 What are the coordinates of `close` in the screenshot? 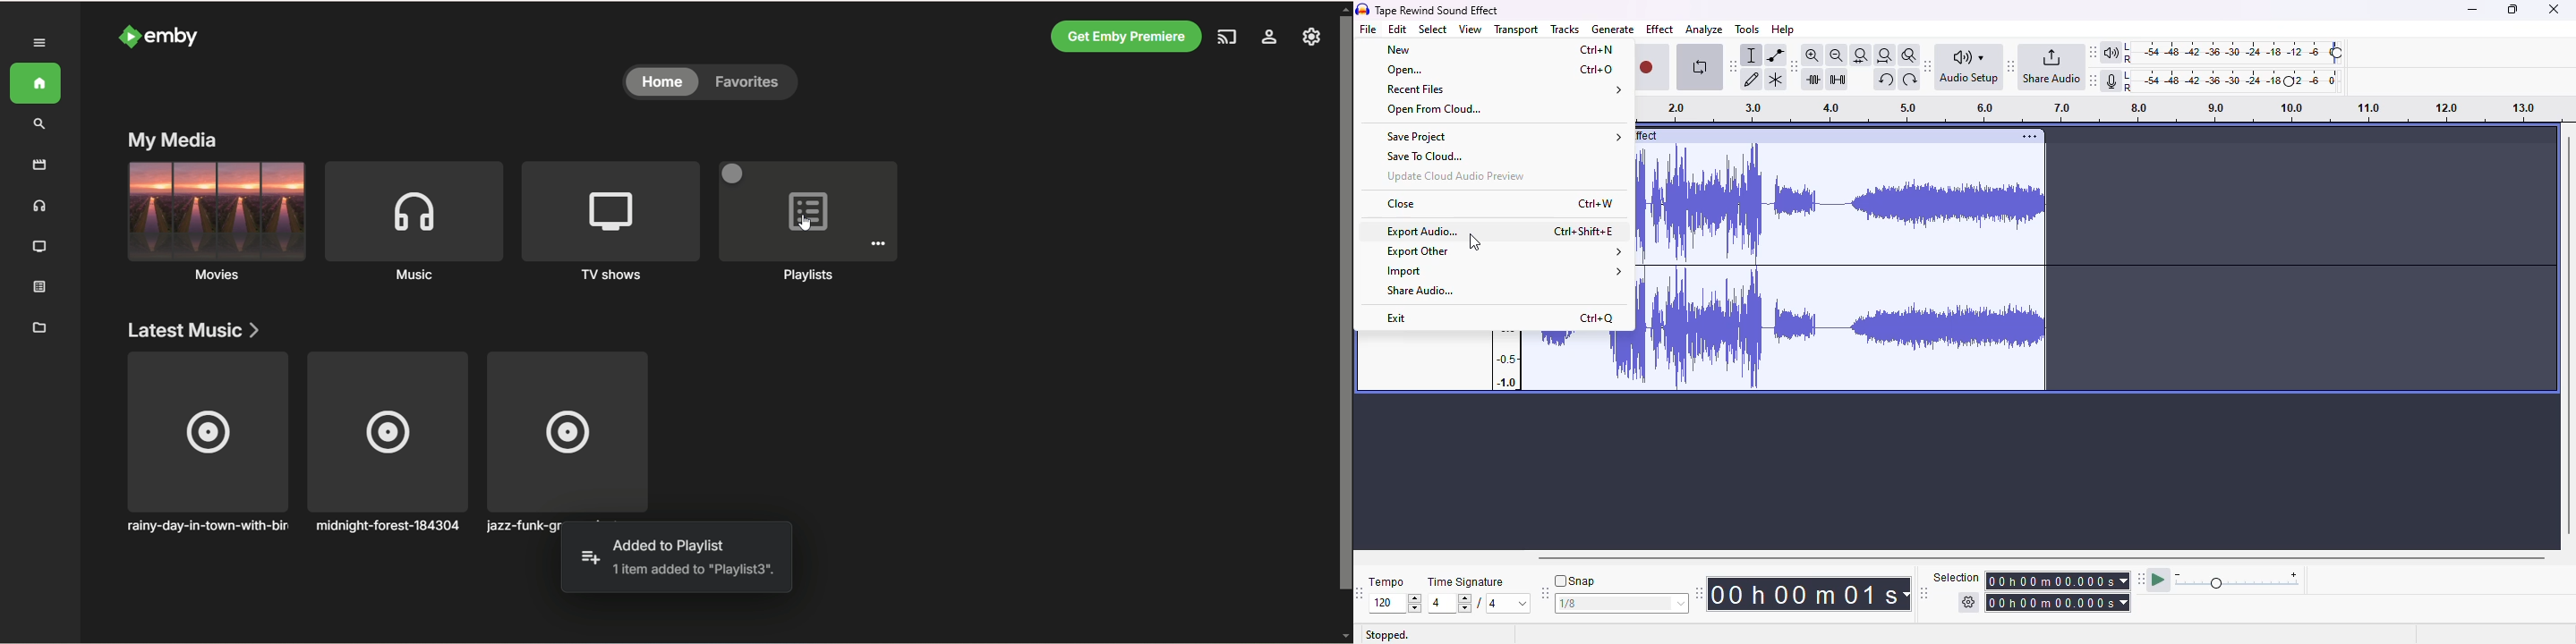 It's located at (1399, 204).